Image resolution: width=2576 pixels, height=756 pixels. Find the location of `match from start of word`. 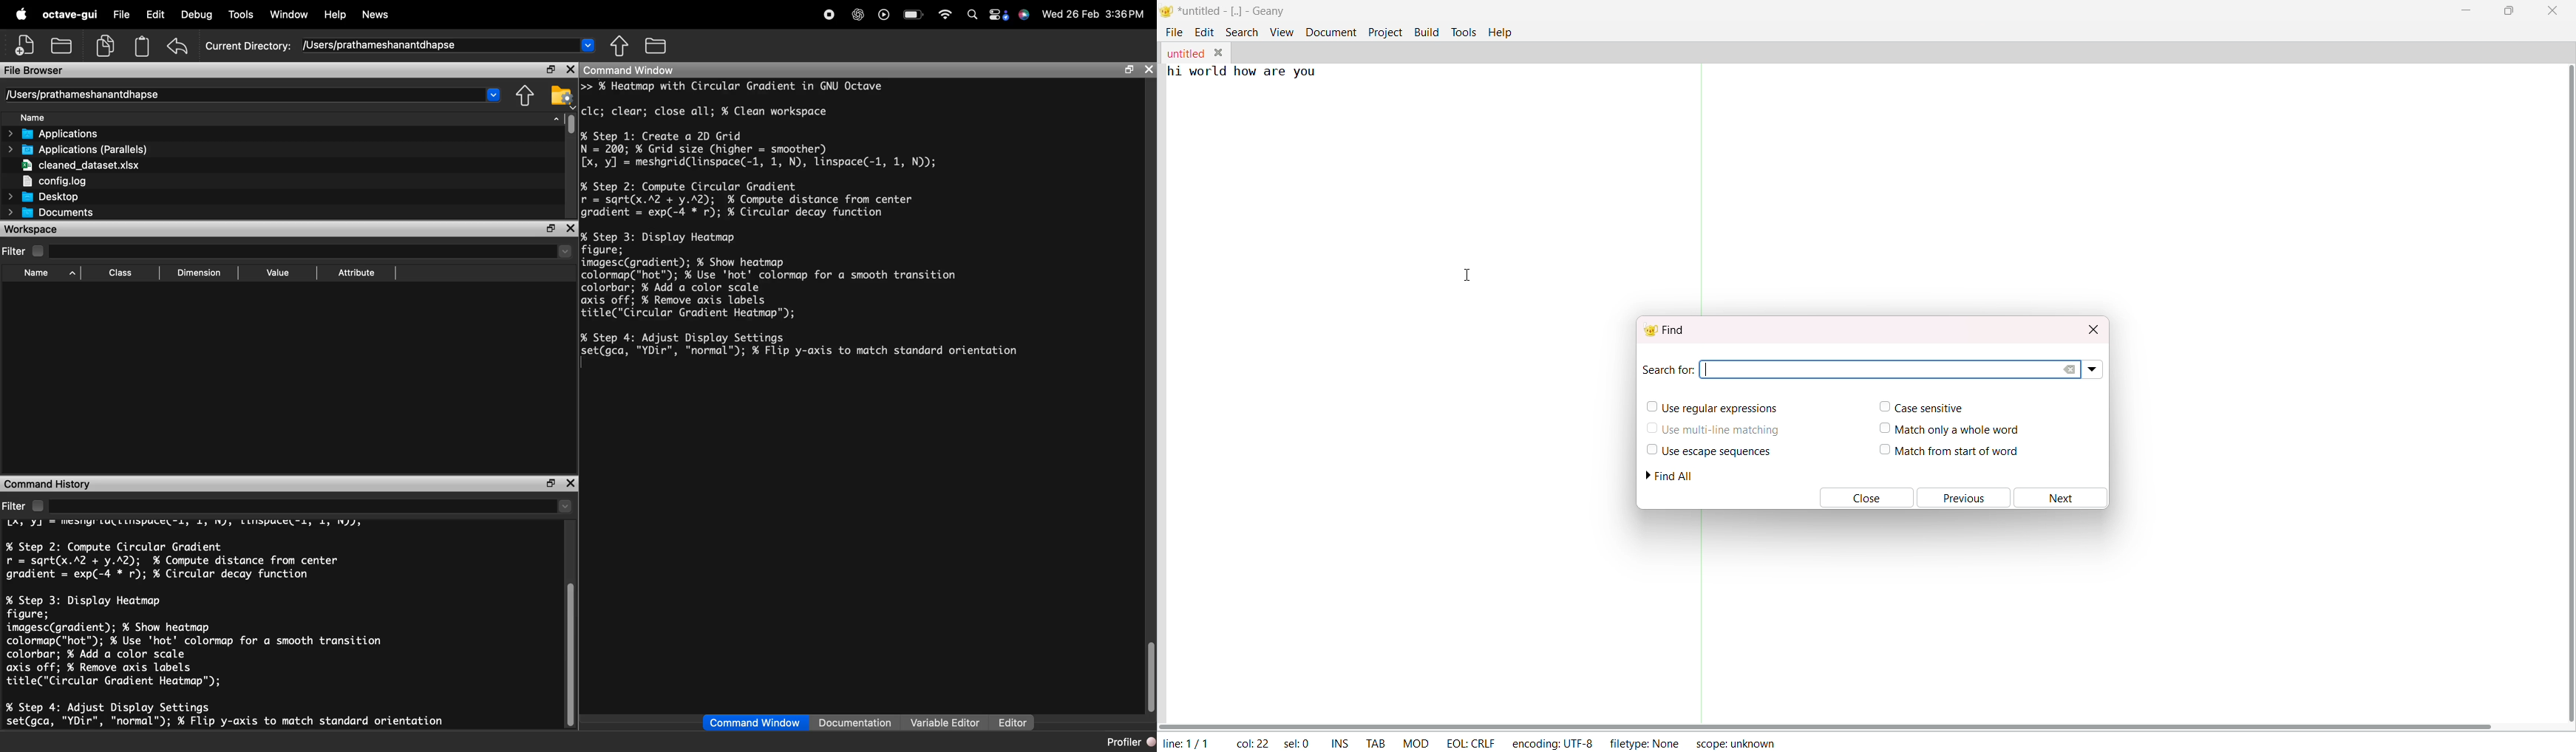

match from start of word is located at coordinates (1947, 451).